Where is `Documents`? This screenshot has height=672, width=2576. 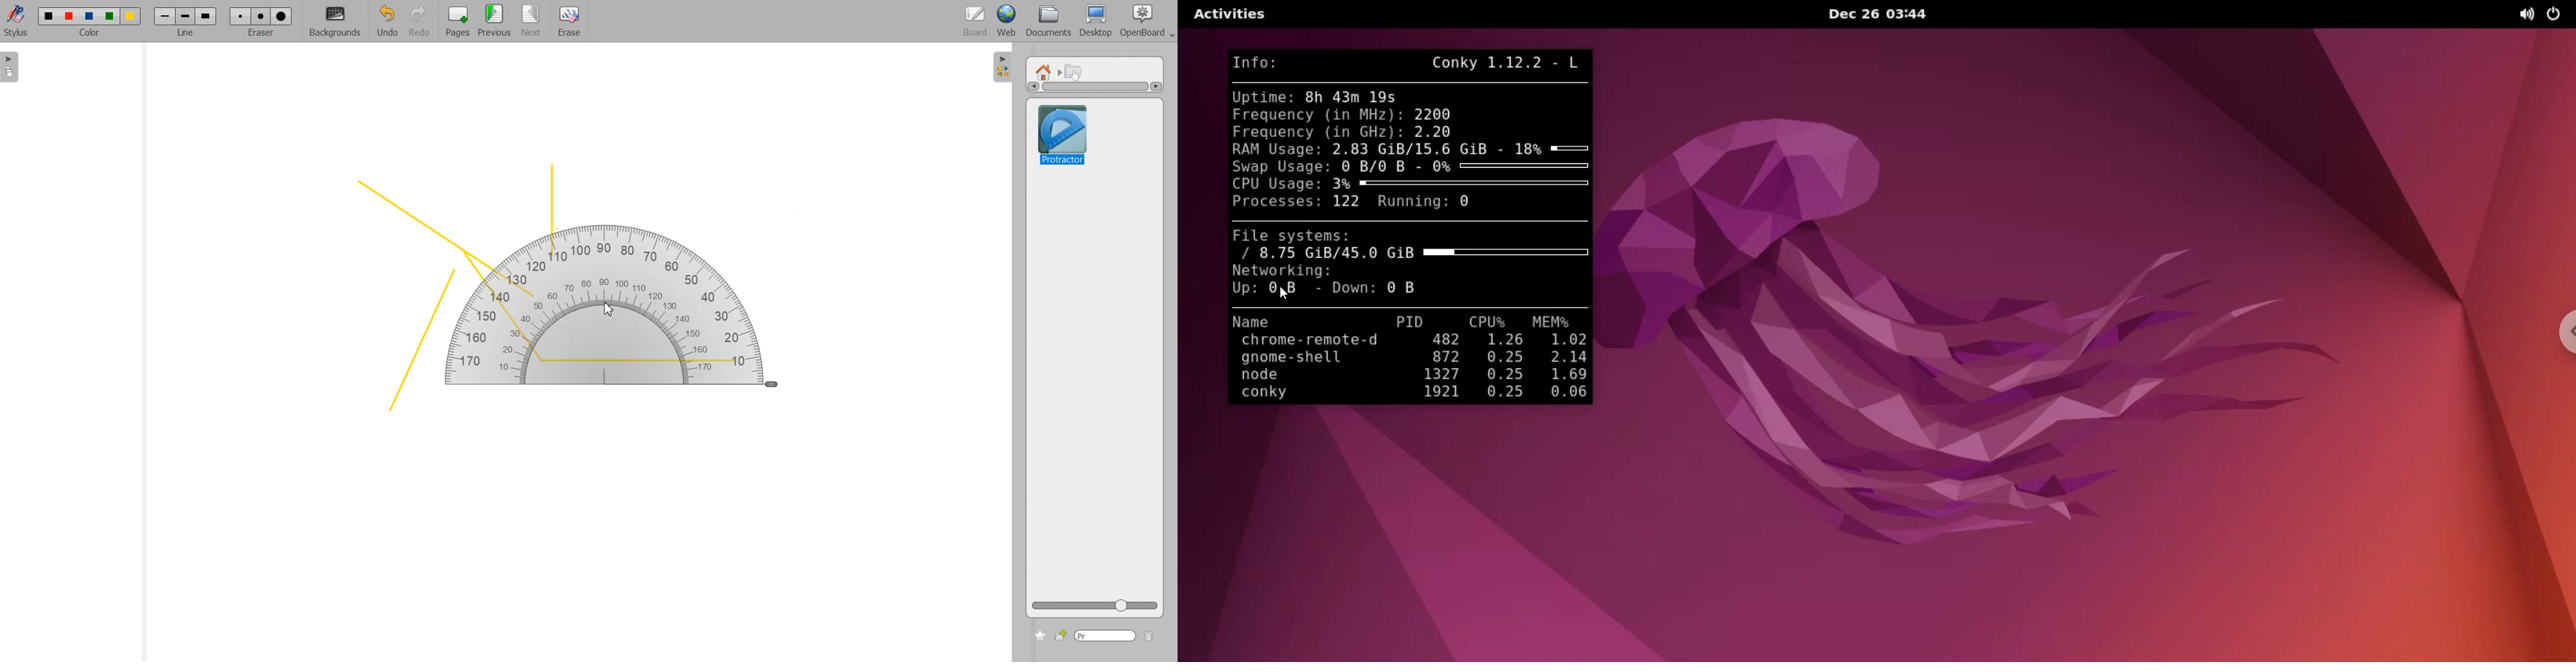 Documents is located at coordinates (1047, 22).